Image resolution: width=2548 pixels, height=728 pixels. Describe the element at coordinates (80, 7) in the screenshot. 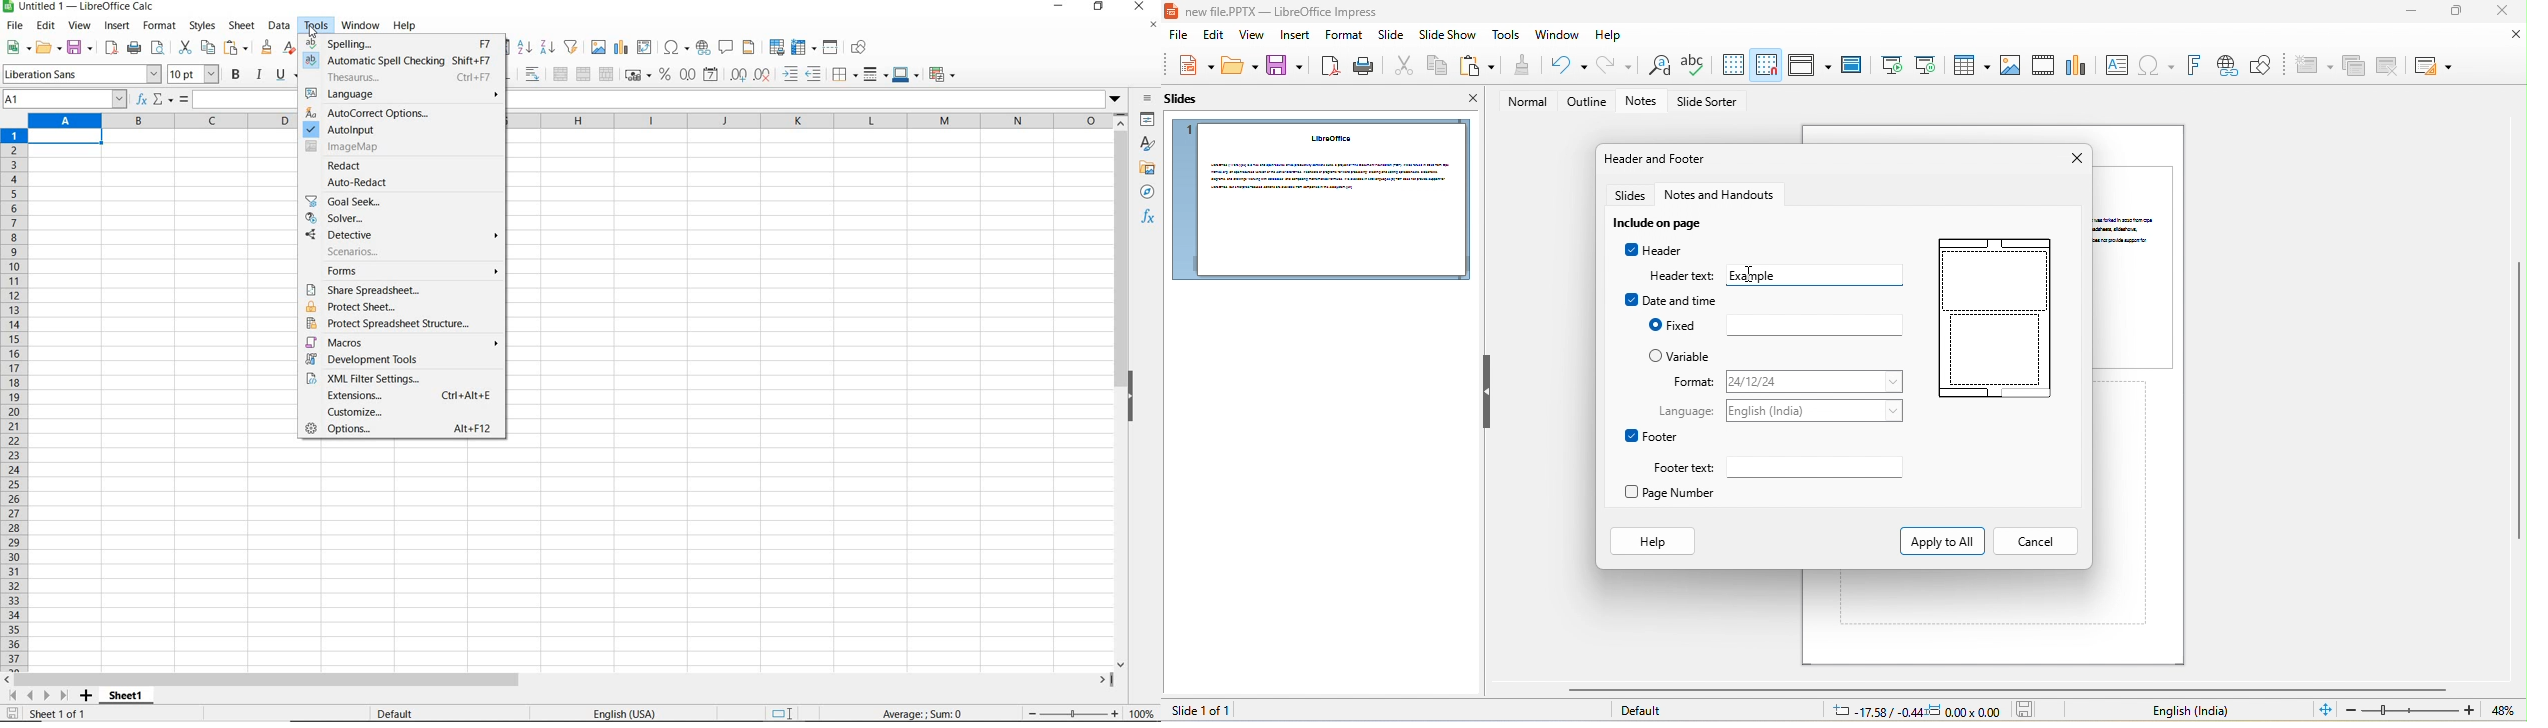

I see `file name` at that location.